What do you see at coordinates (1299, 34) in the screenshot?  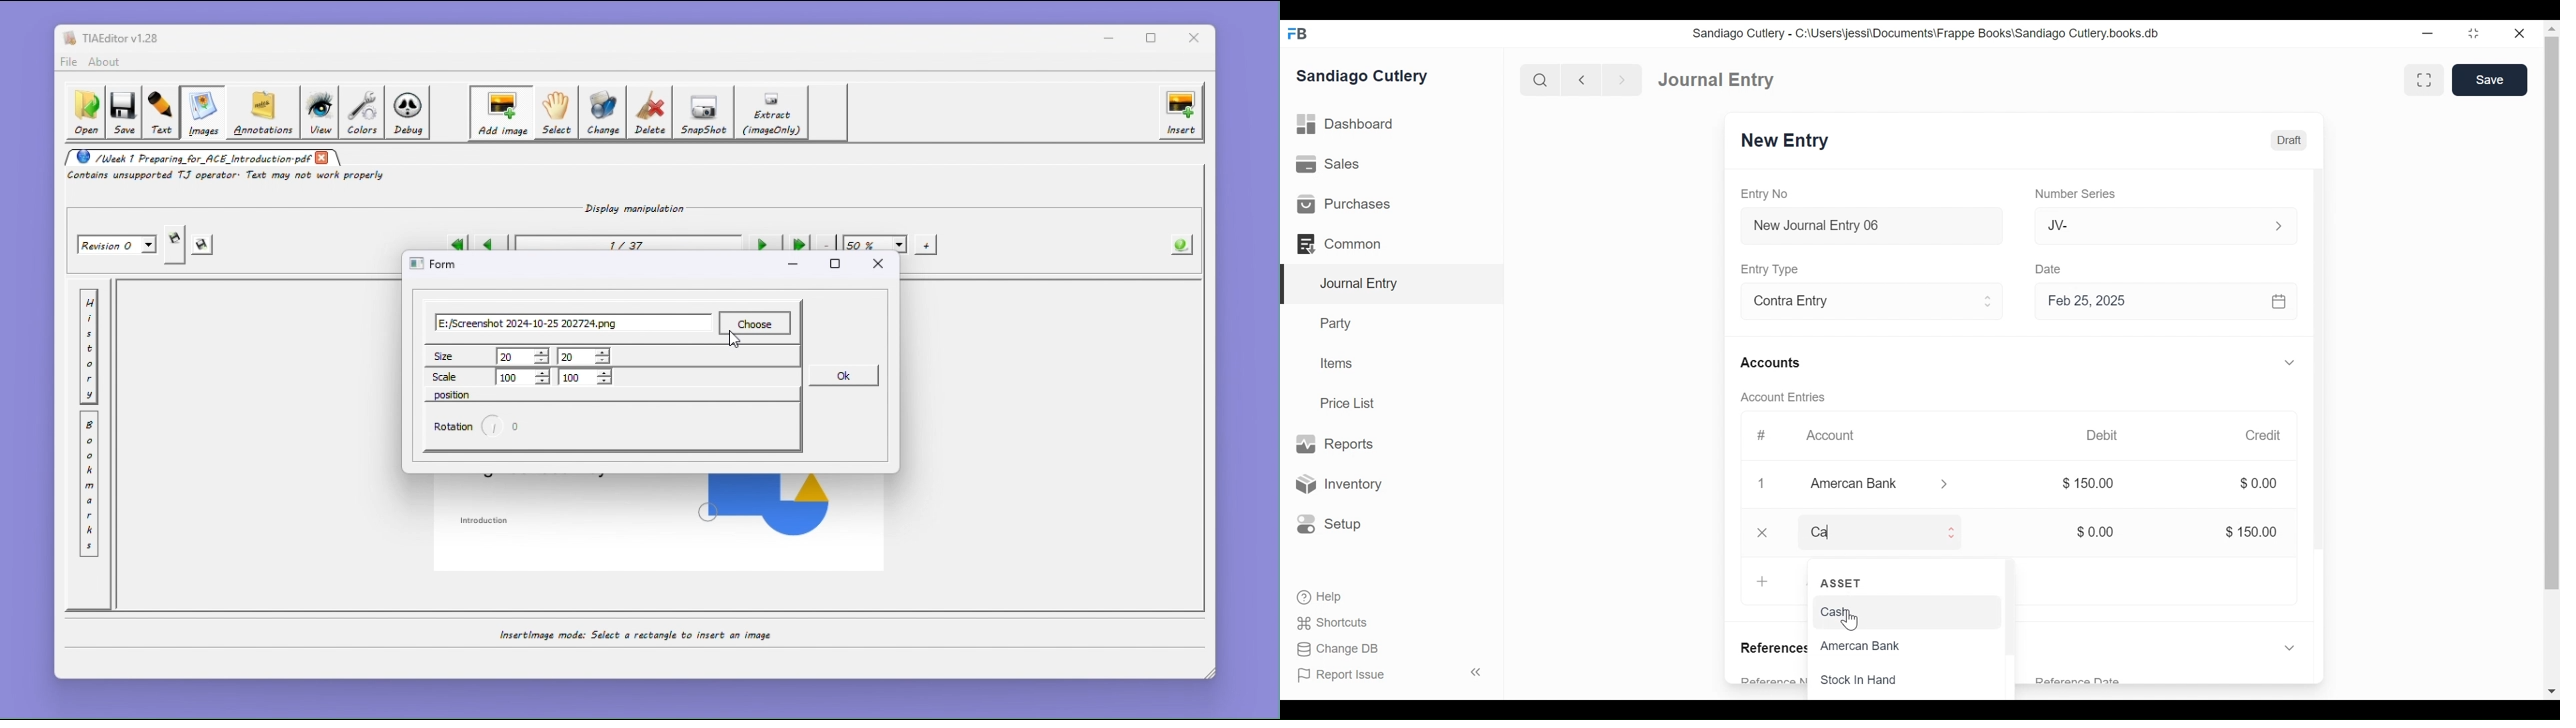 I see `Frappe Books Desktop icon` at bounding box center [1299, 34].